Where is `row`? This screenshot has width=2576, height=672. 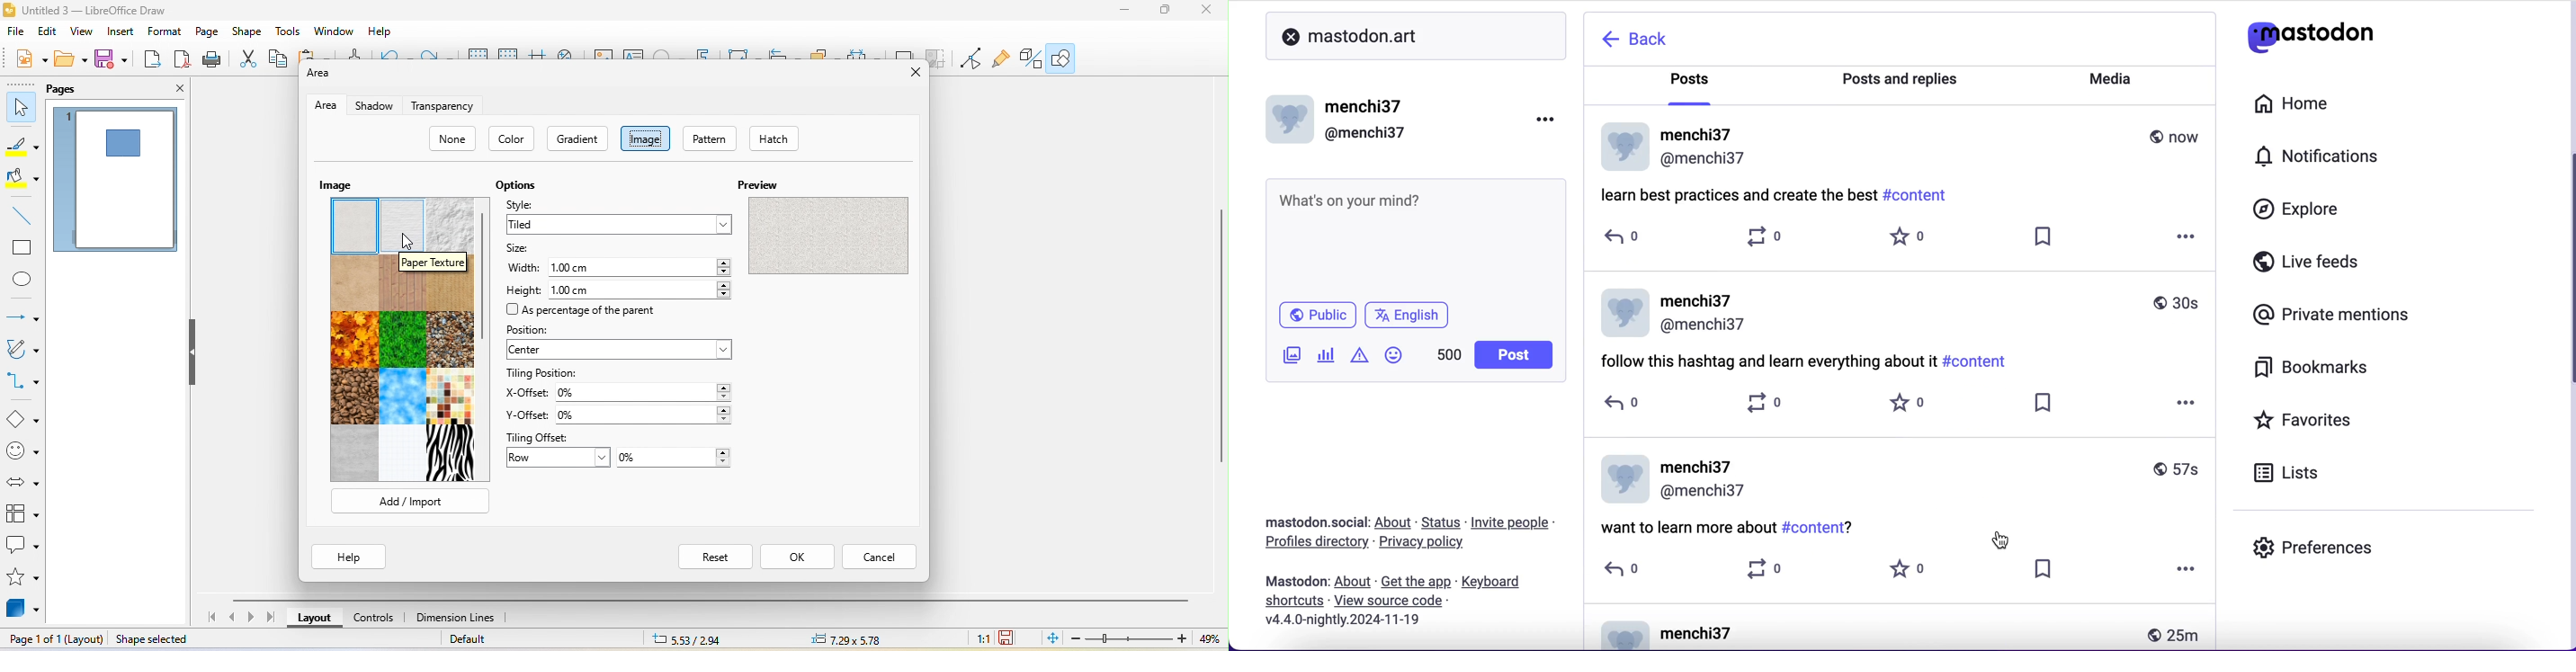 row is located at coordinates (557, 459).